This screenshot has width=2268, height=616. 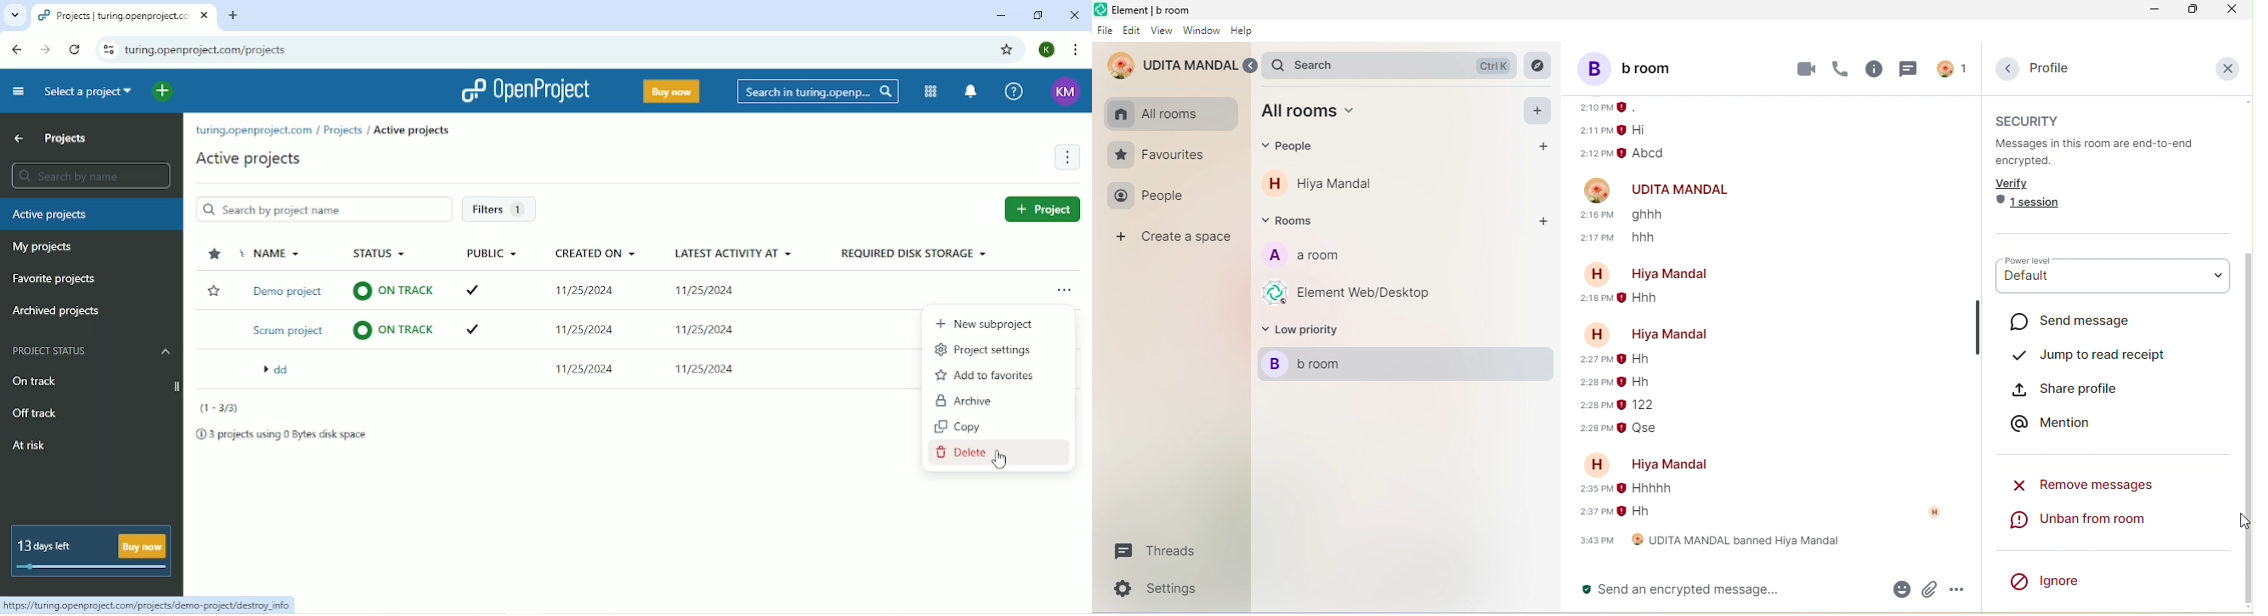 What do you see at coordinates (343, 131) in the screenshot?
I see `Projects` at bounding box center [343, 131].